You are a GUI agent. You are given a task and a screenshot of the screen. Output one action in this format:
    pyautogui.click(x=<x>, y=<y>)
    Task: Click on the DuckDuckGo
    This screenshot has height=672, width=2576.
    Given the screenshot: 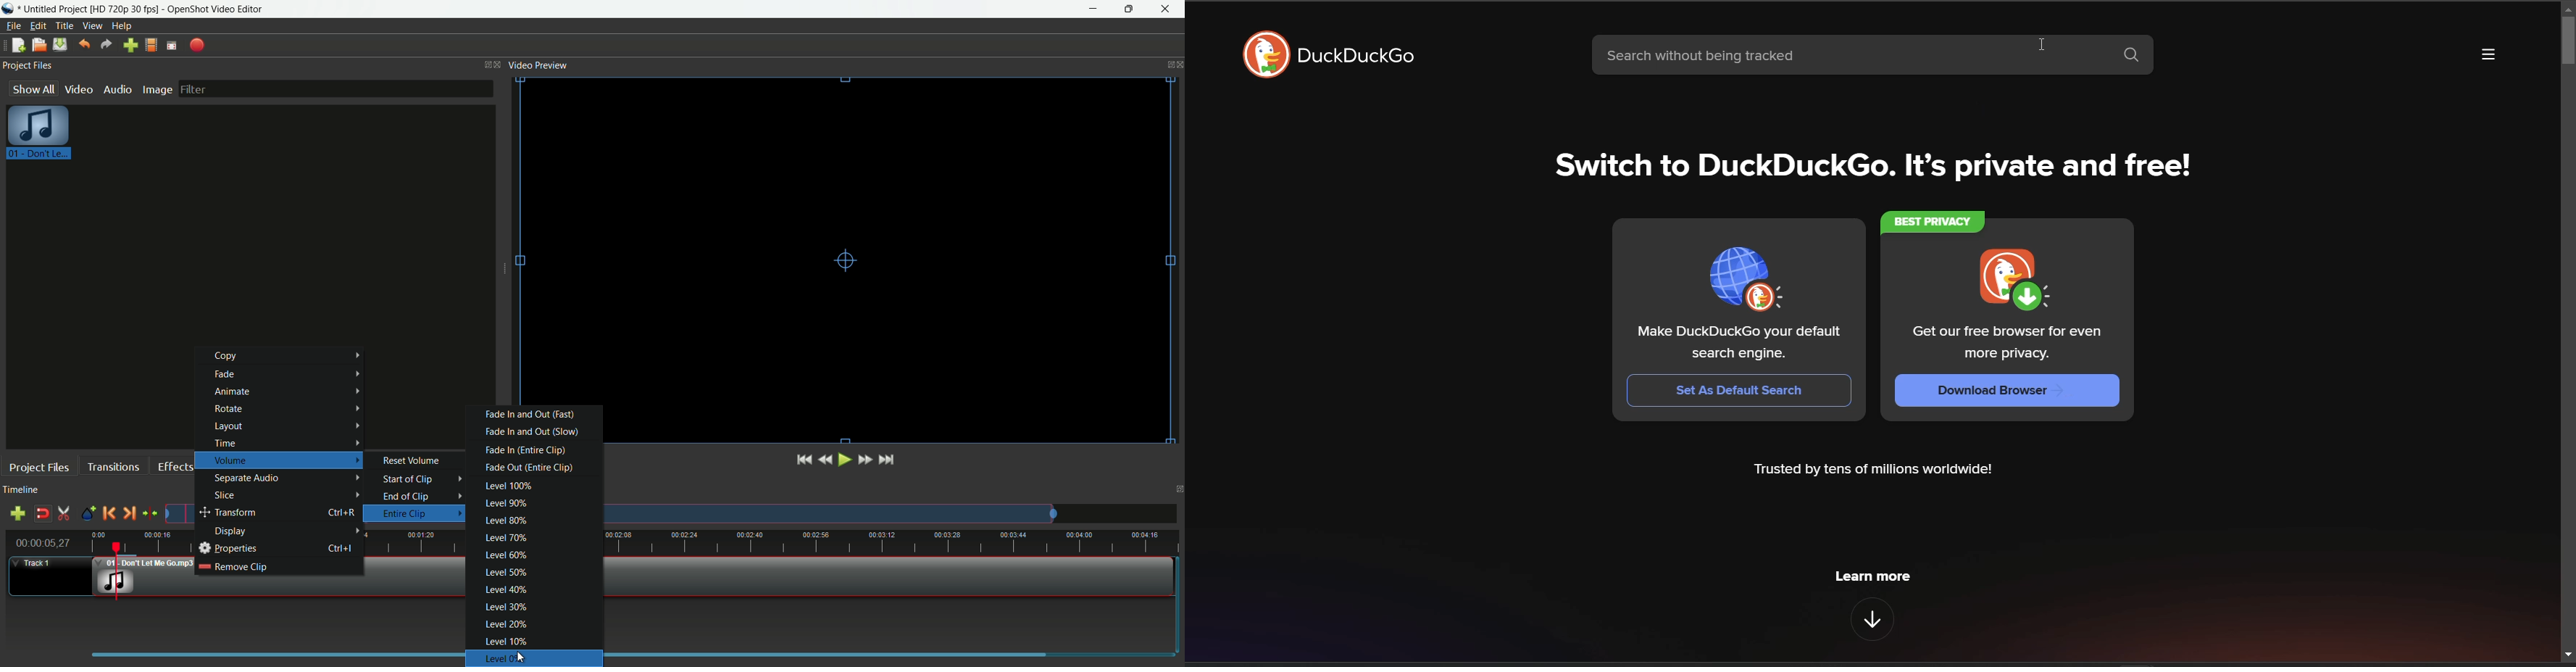 What is the action you would take?
    pyautogui.click(x=1355, y=54)
    